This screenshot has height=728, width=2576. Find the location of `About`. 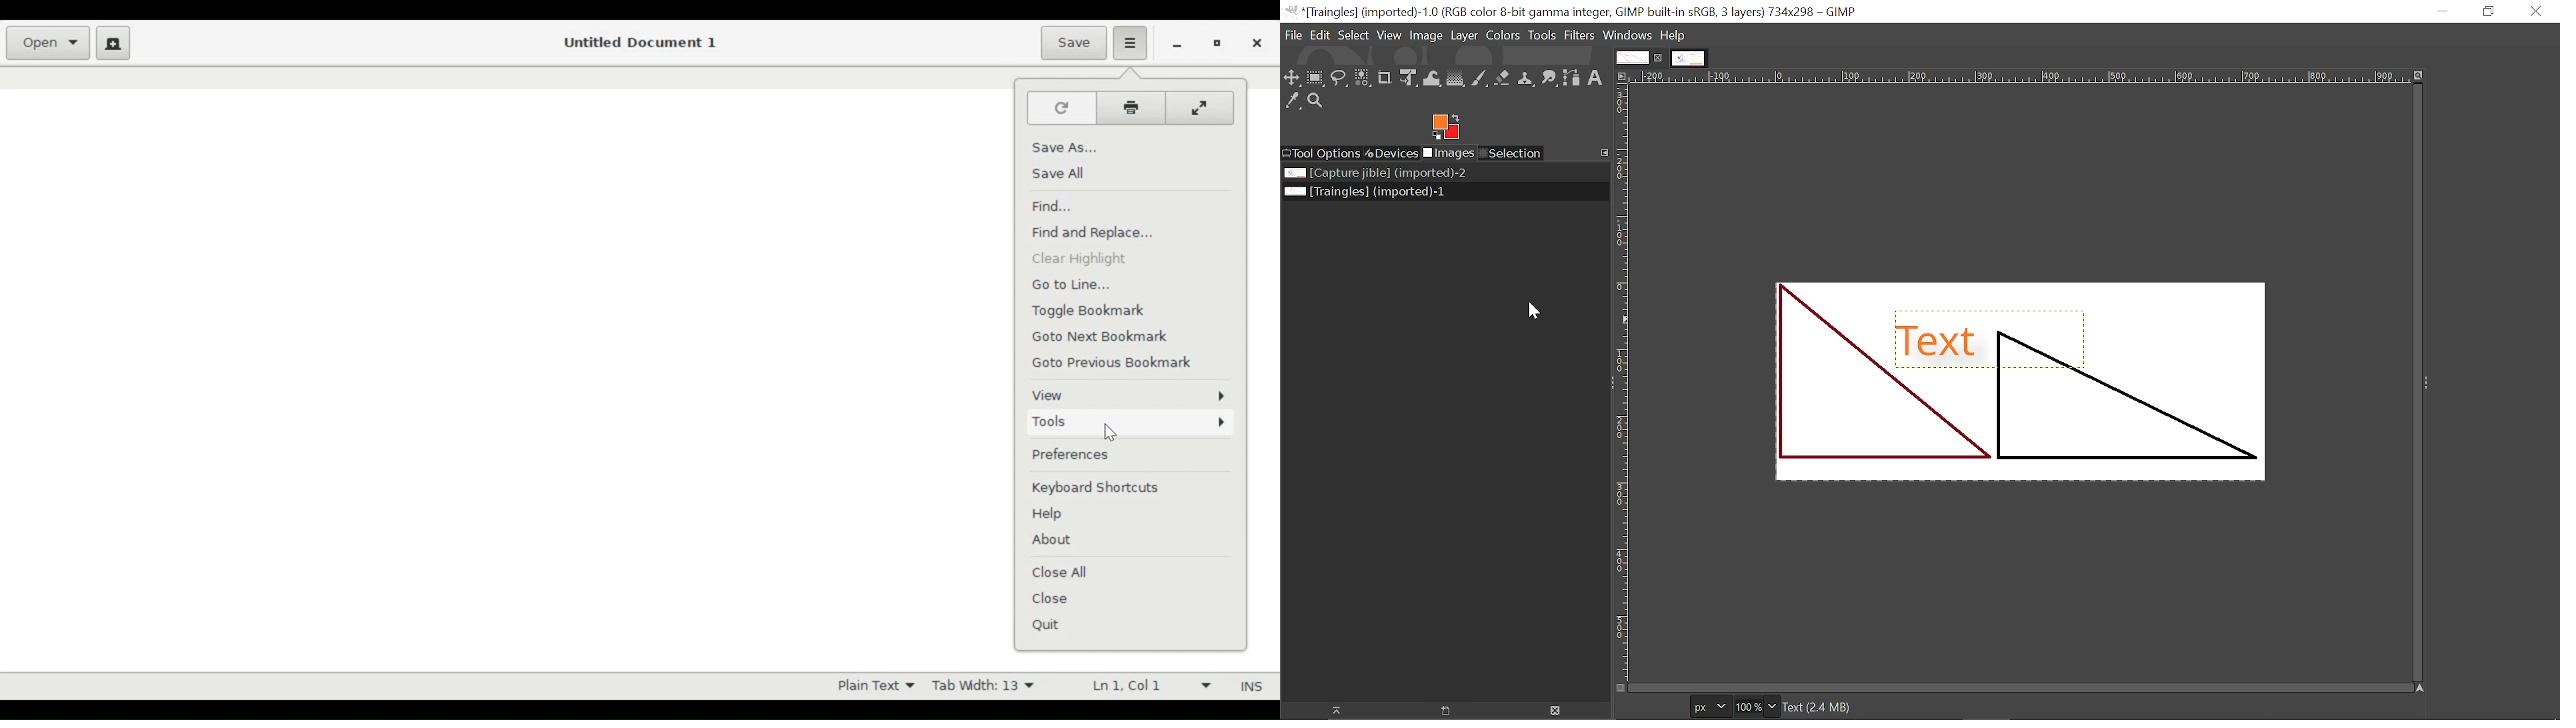

About is located at coordinates (1053, 540).